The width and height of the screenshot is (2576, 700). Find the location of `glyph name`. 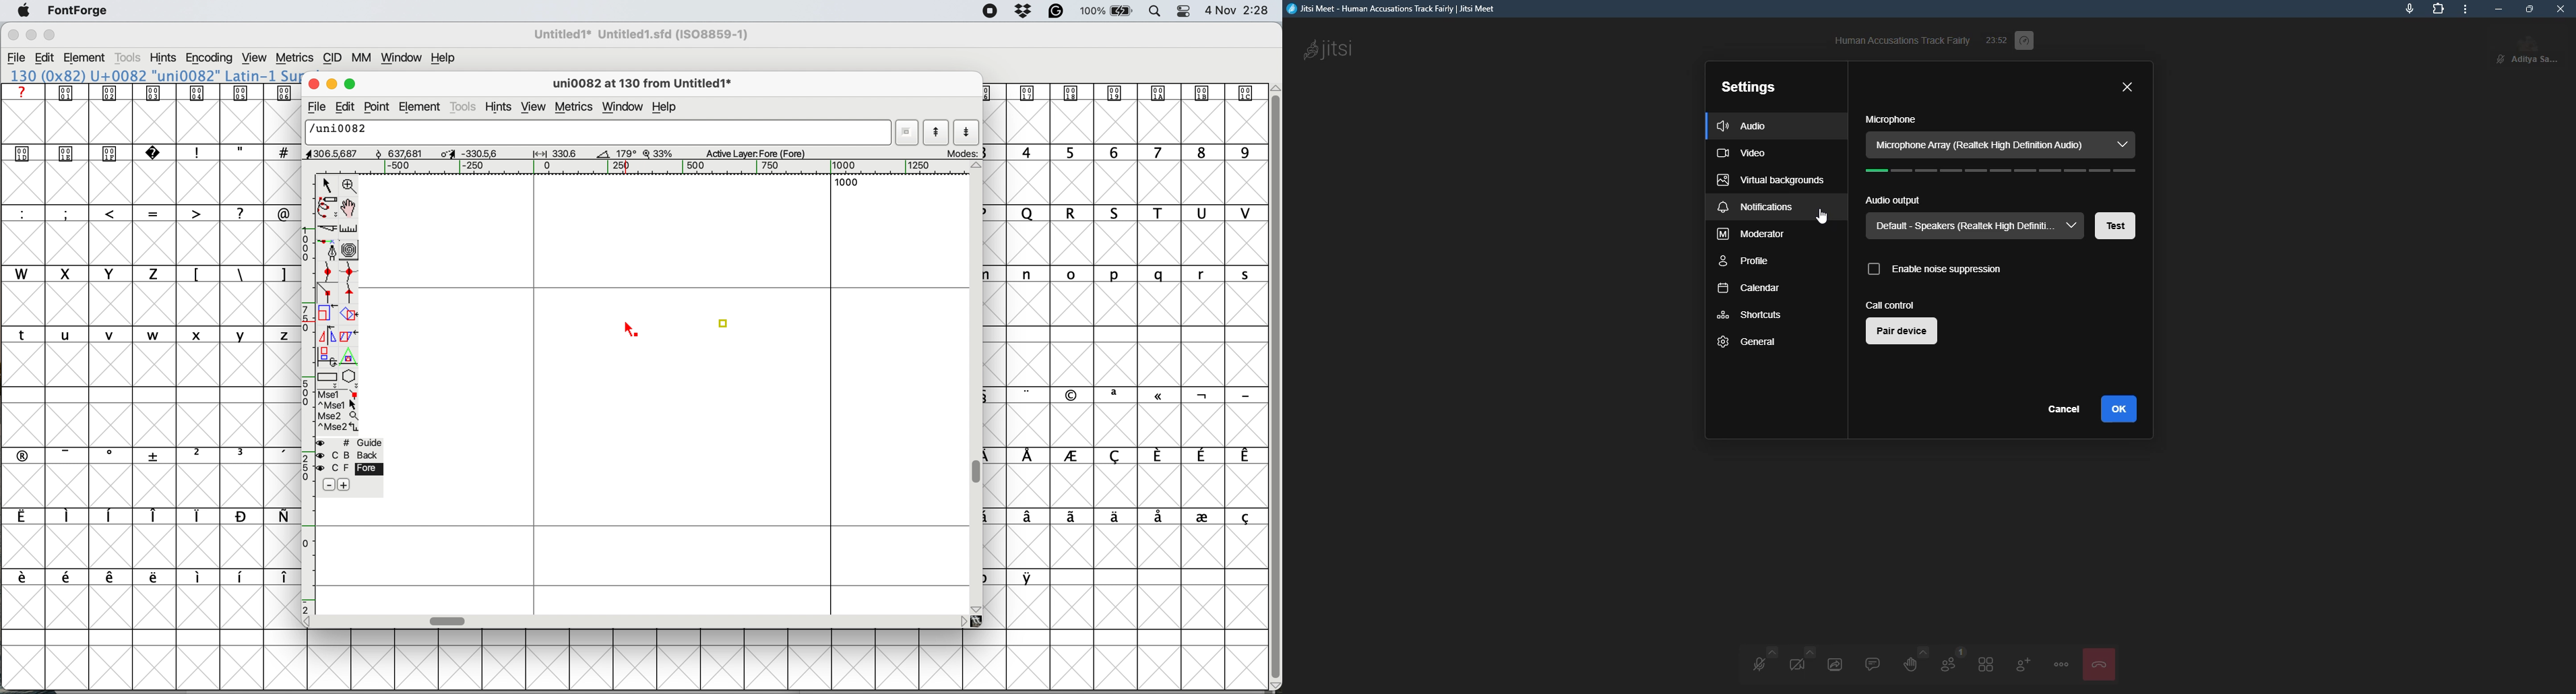

glyph name is located at coordinates (596, 132).